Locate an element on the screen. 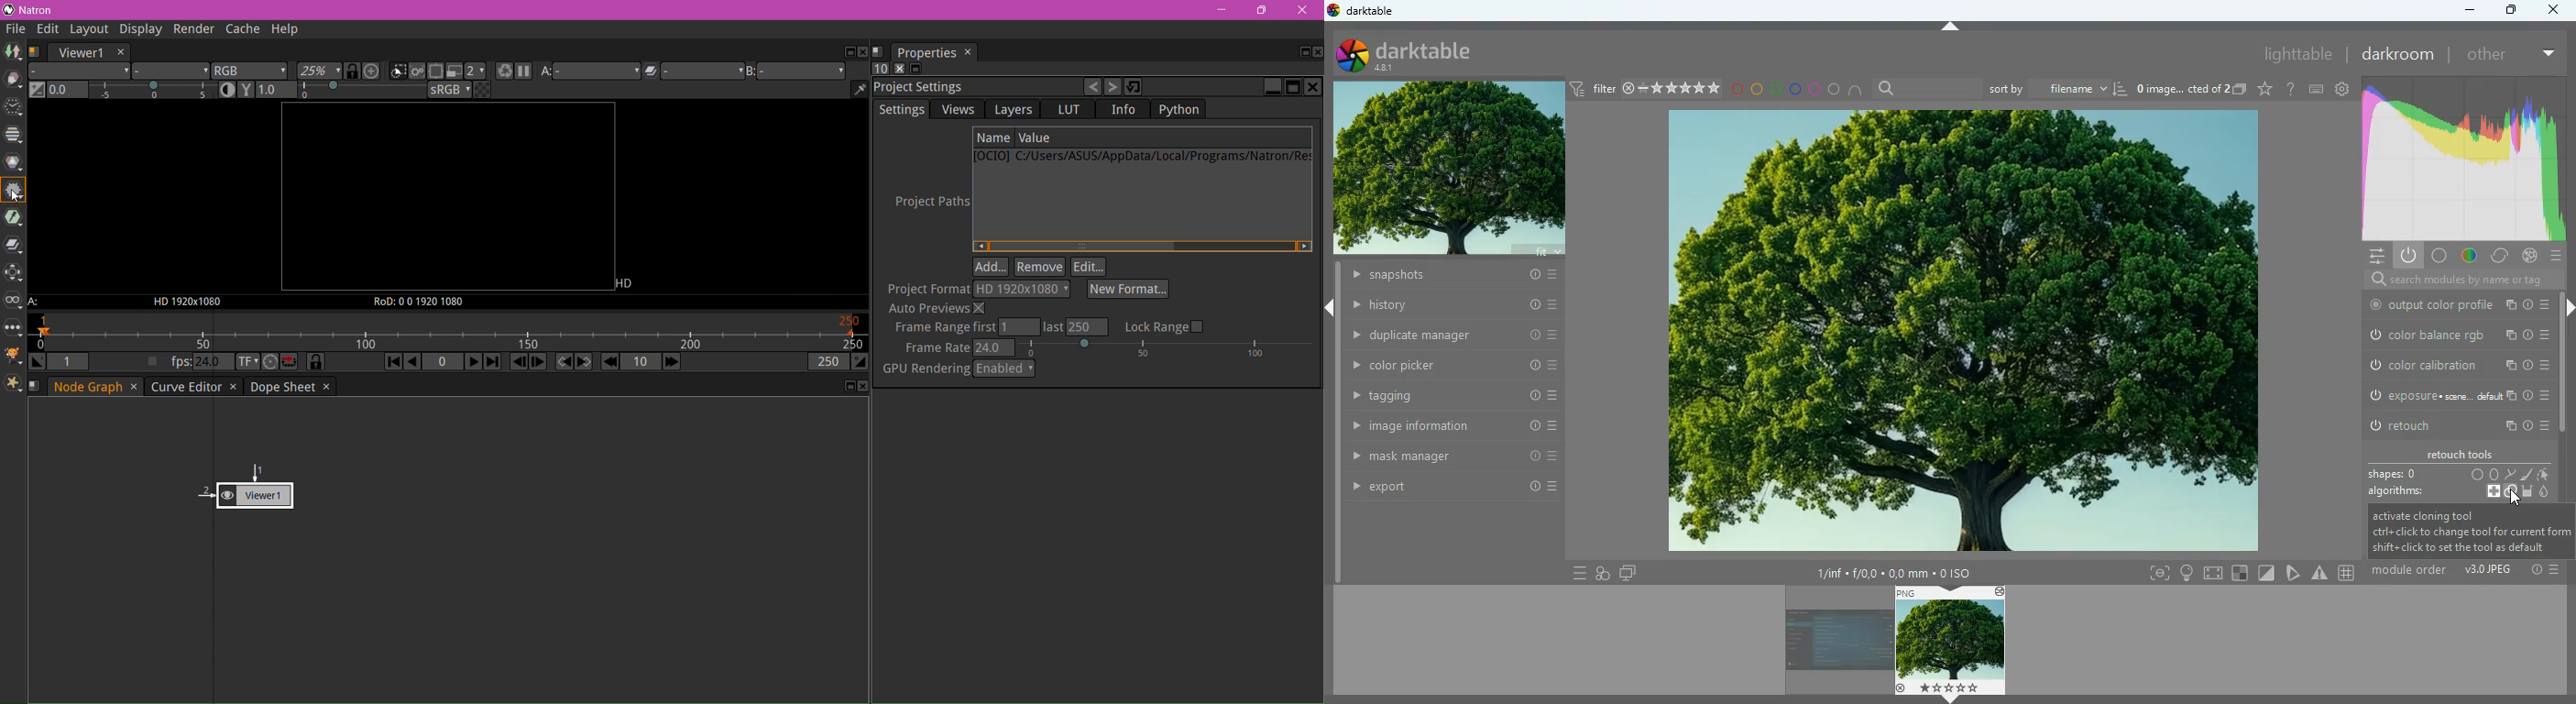 Image resolution: width=2576 pixels, height=728 pixels. warning is located at coordinates (2320, 573).